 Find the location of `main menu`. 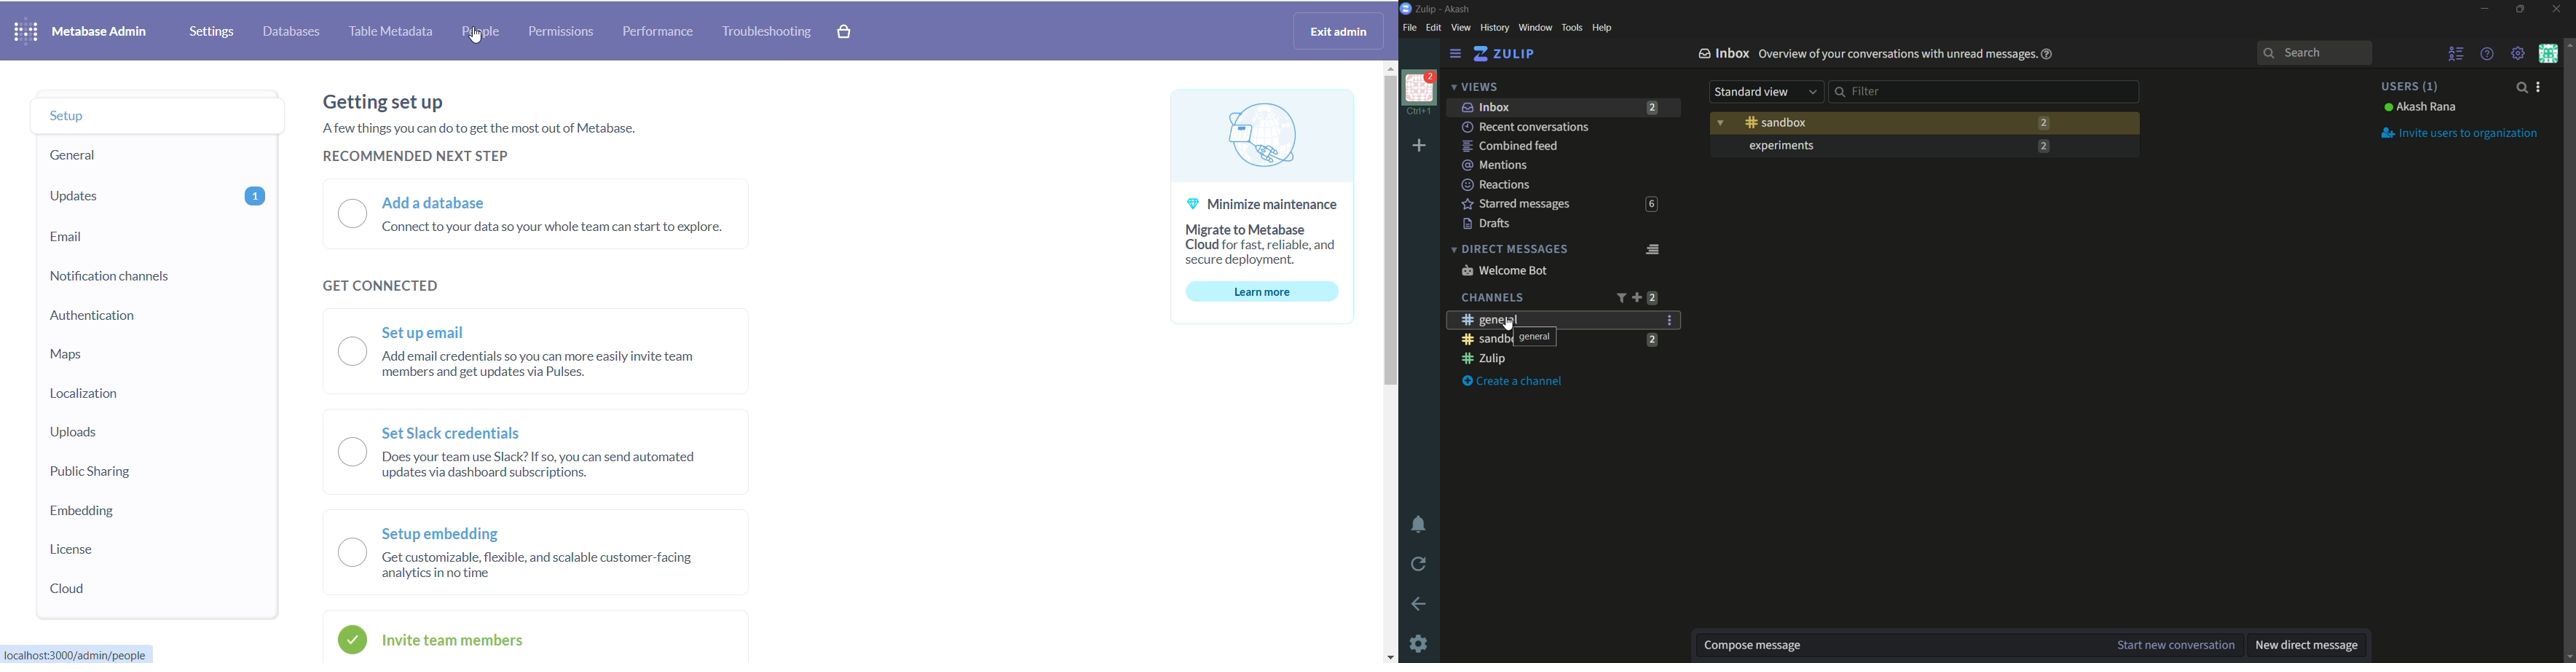

main menu is located at coordinates (2519, 53).